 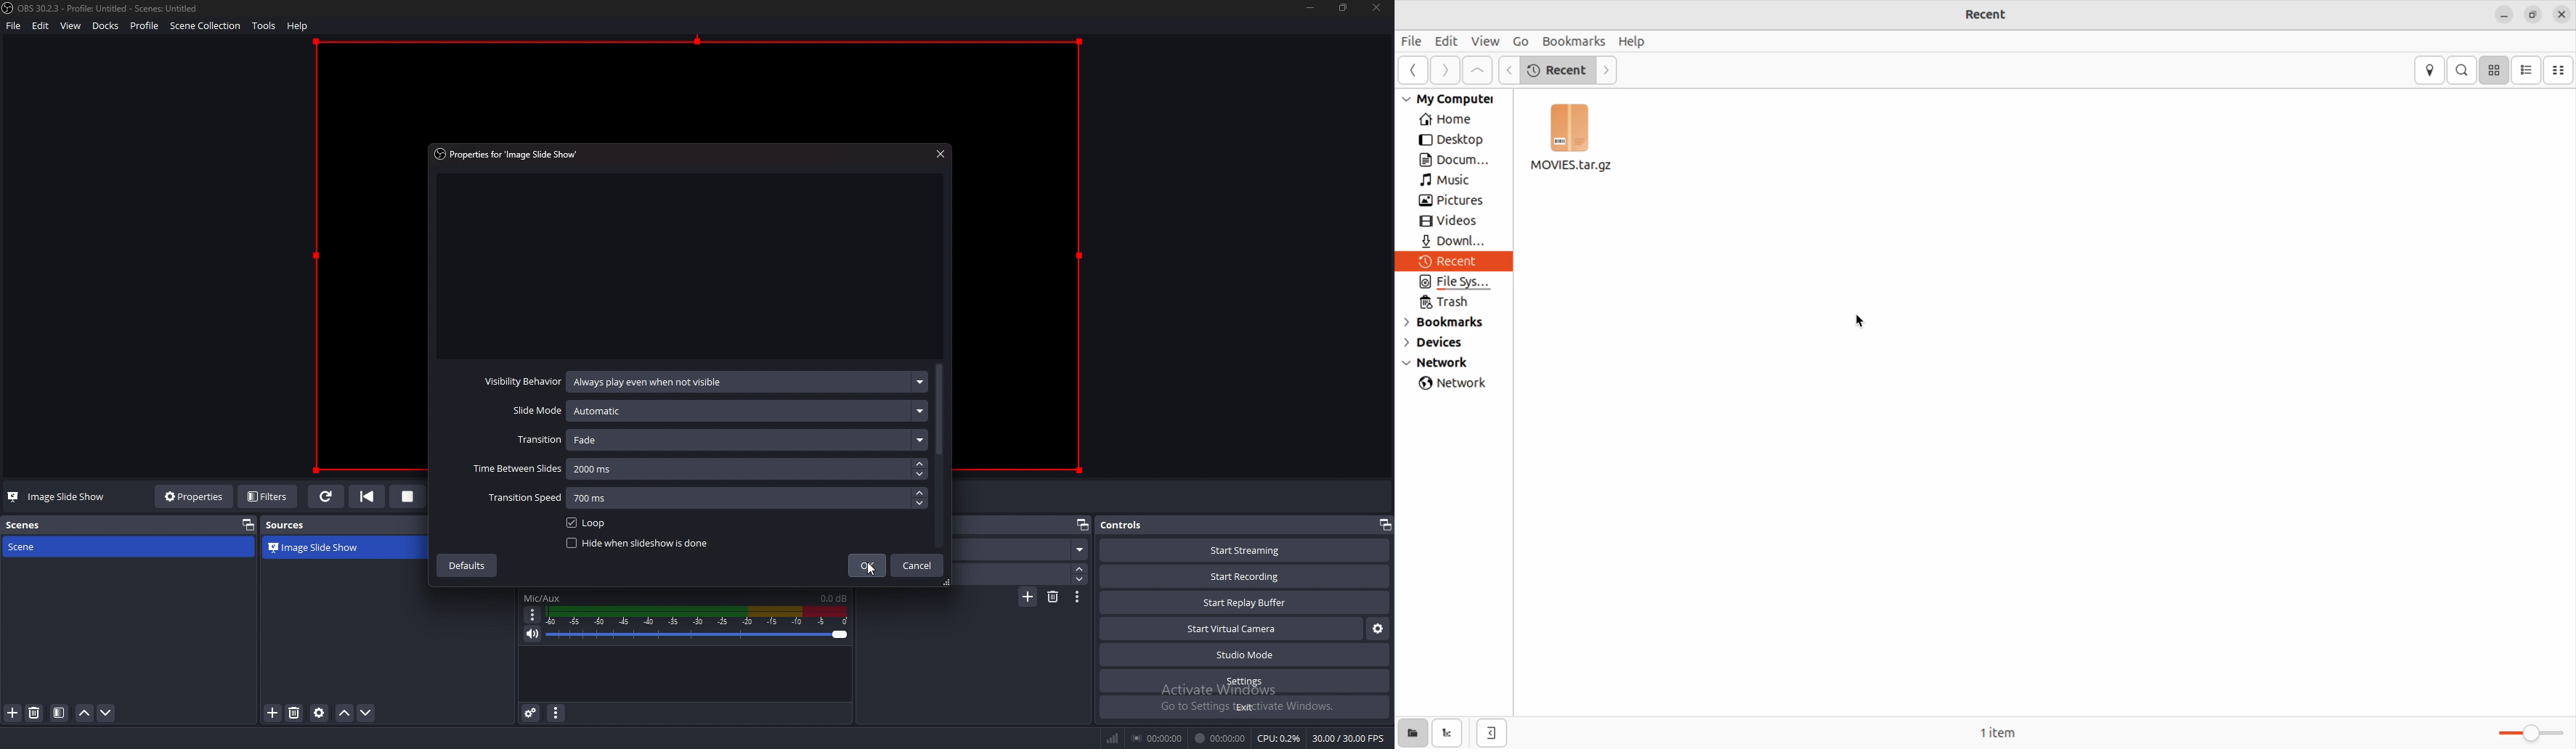 What do you see at coordinates (695, 470) in the screenshot?
I see `time between slides` at bounding box center [695, 470].